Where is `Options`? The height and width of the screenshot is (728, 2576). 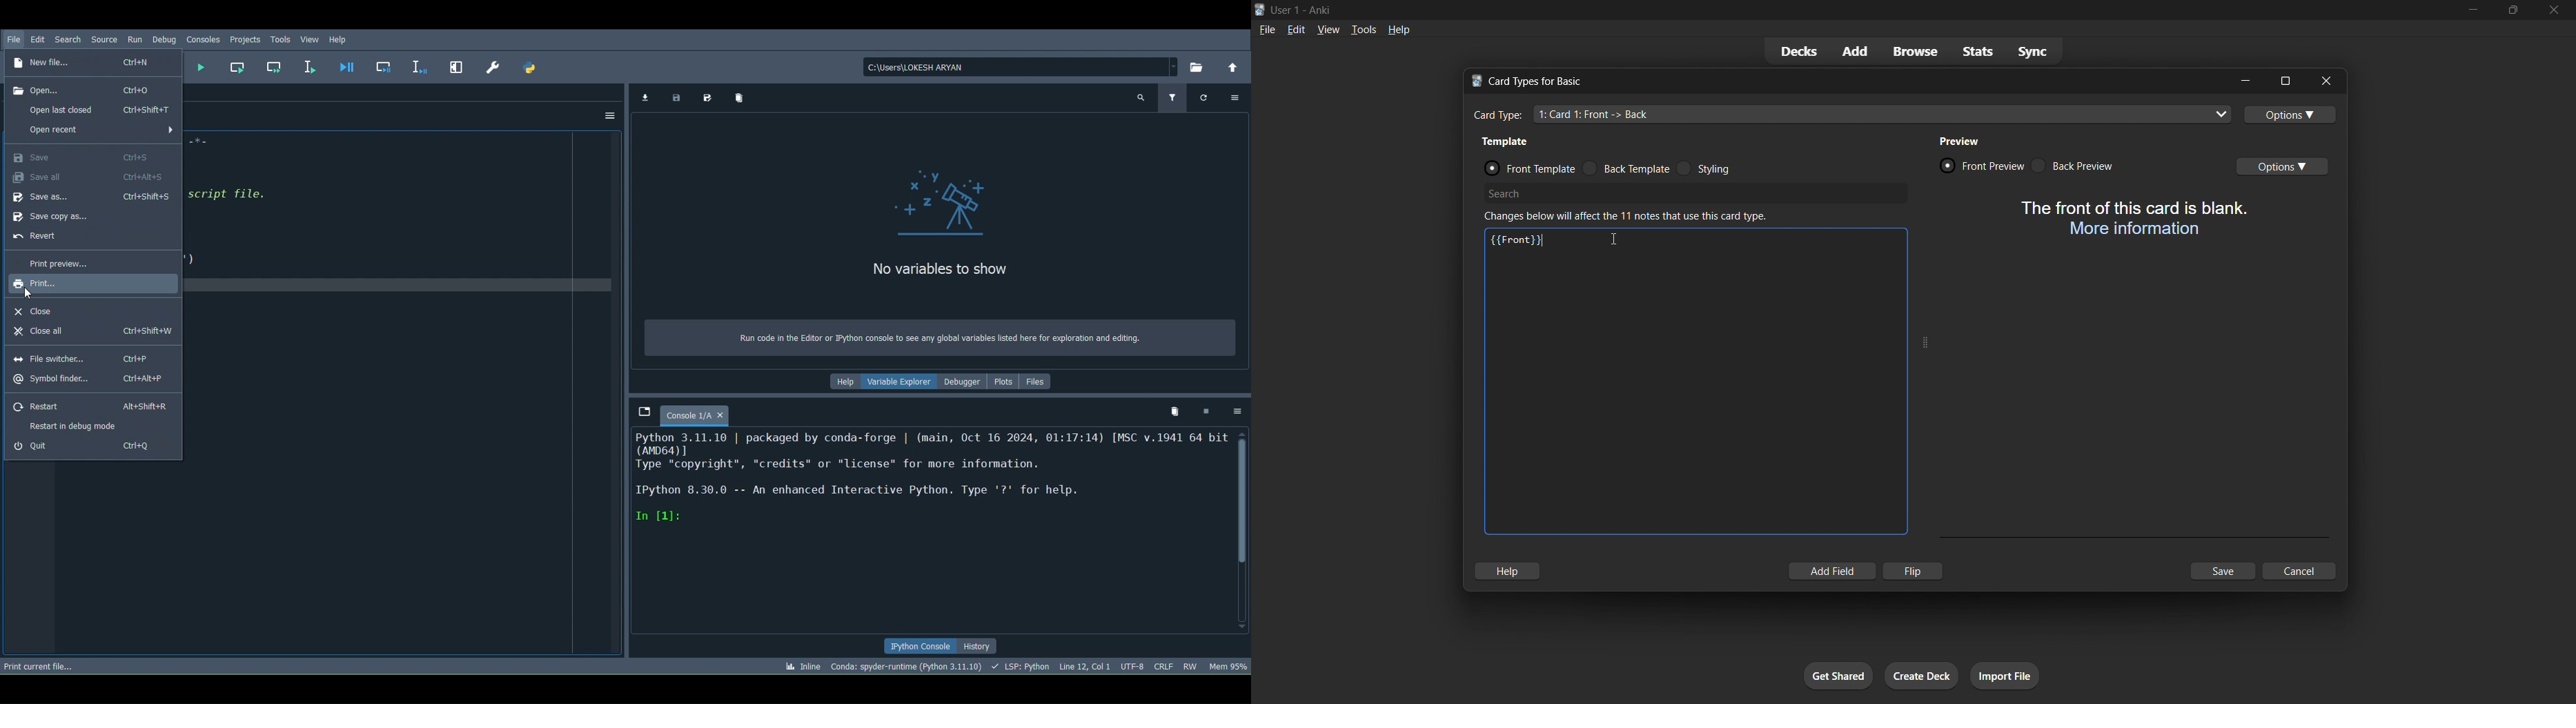 Options is located at coordinates (1236, 413).